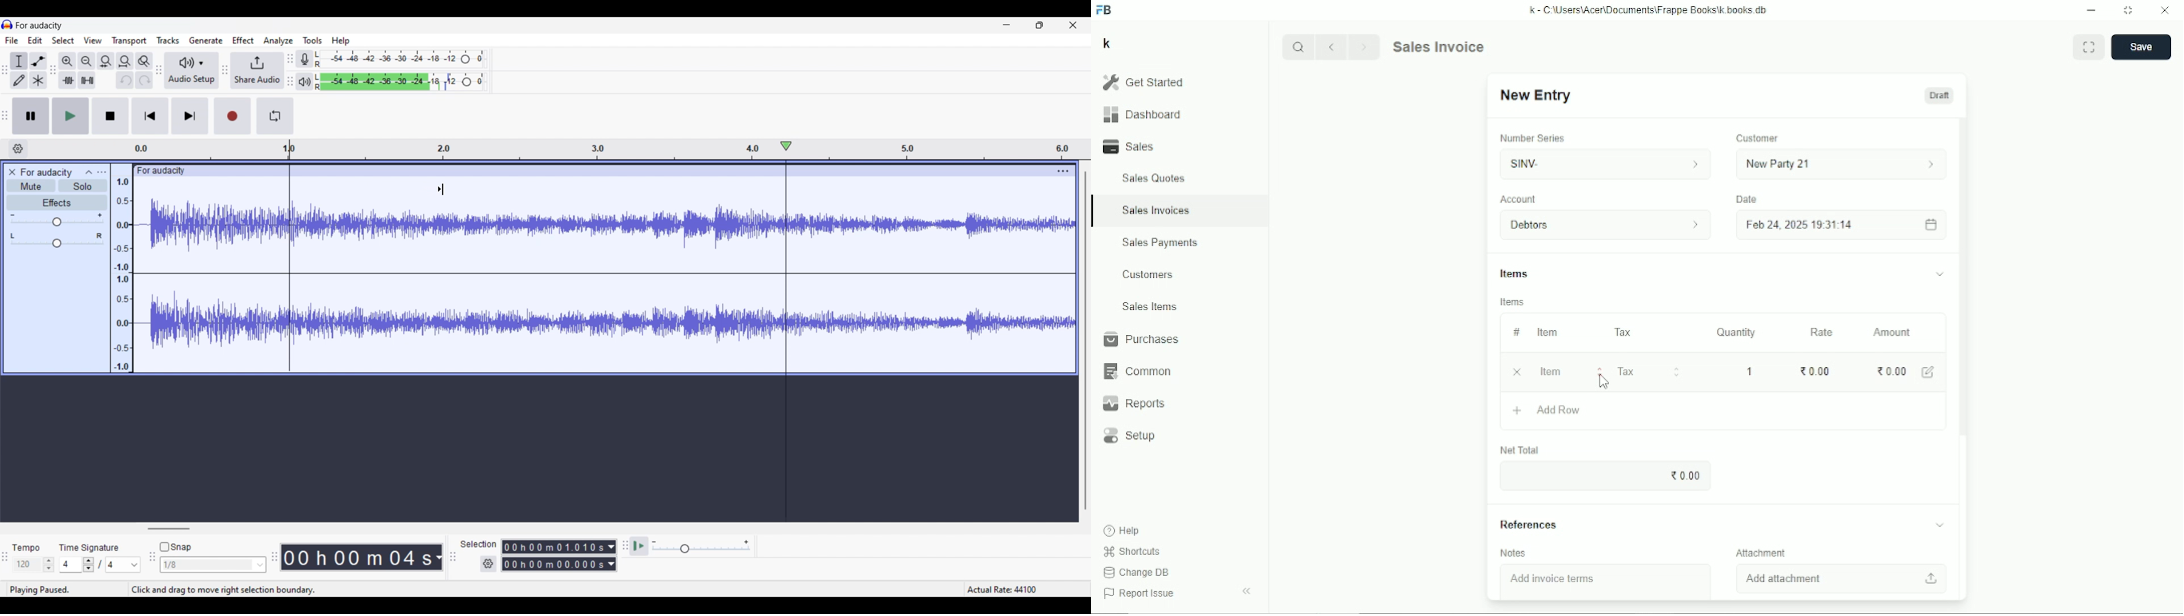 The image size is (2184, 616). I want to click on Sales invoice, so click(1438, 46).